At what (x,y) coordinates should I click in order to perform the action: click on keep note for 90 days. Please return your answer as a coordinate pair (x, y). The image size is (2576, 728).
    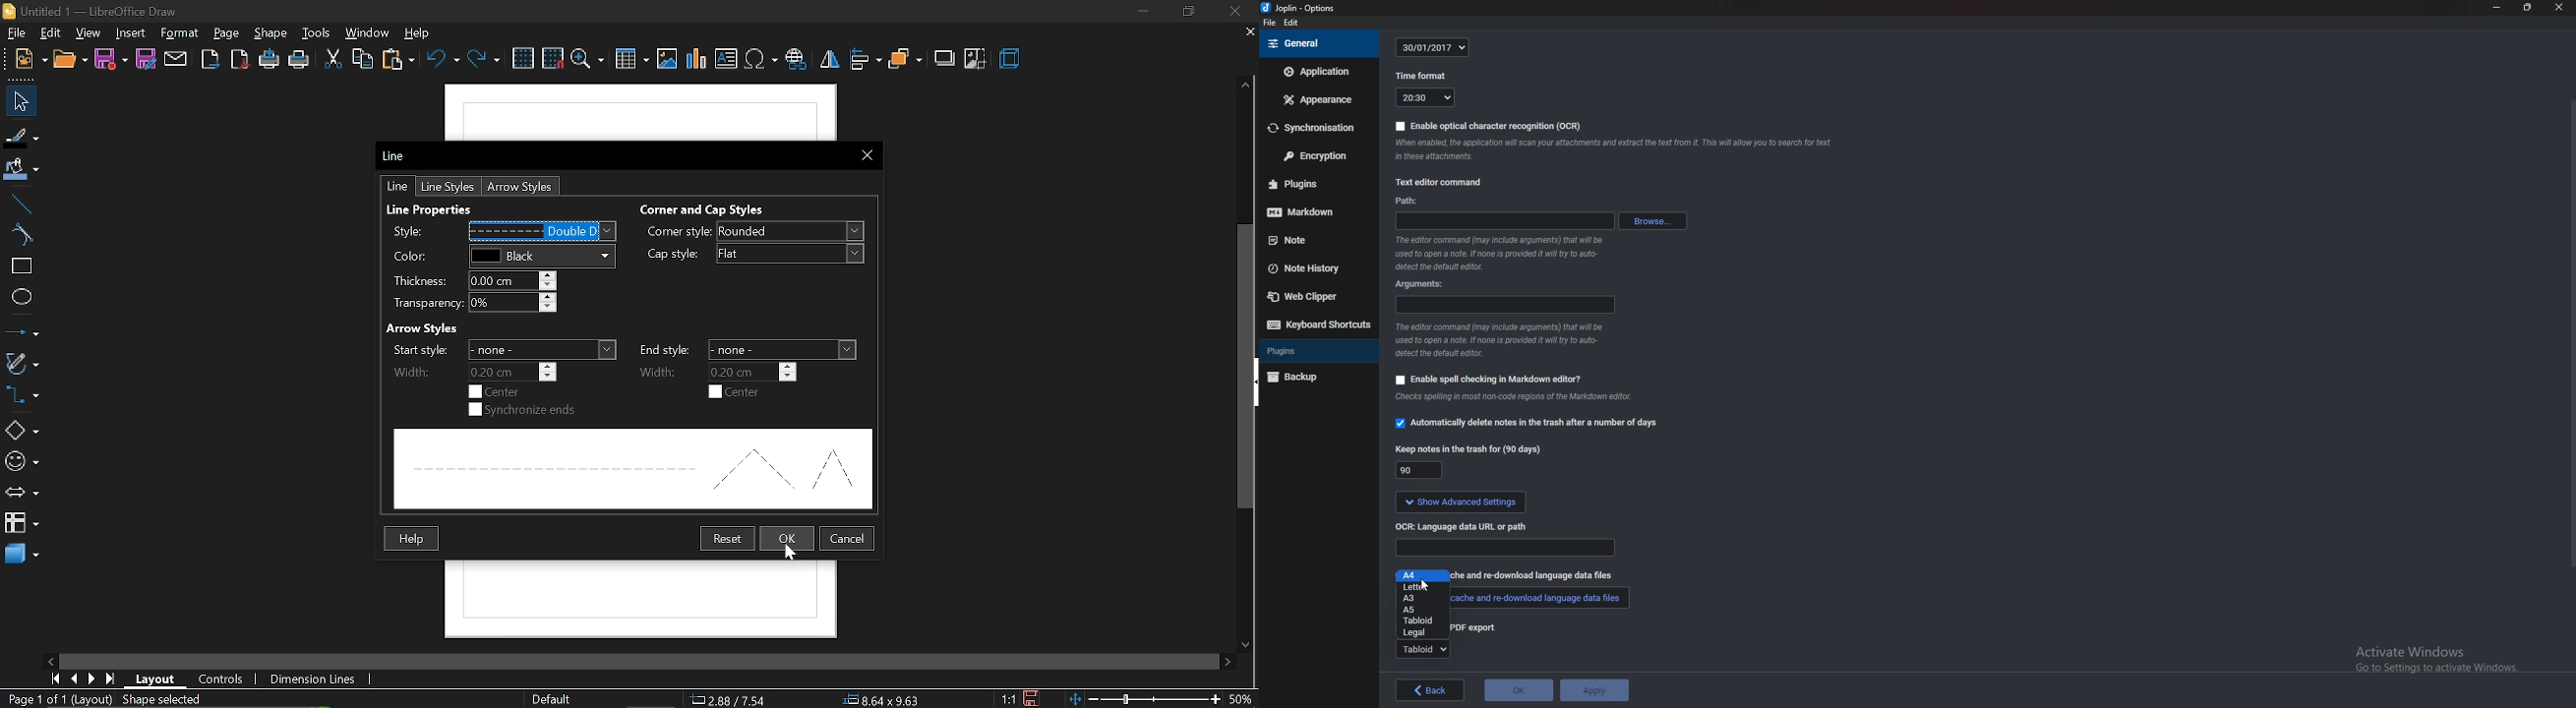
    Looking at the image, I should click on (1470, 448).